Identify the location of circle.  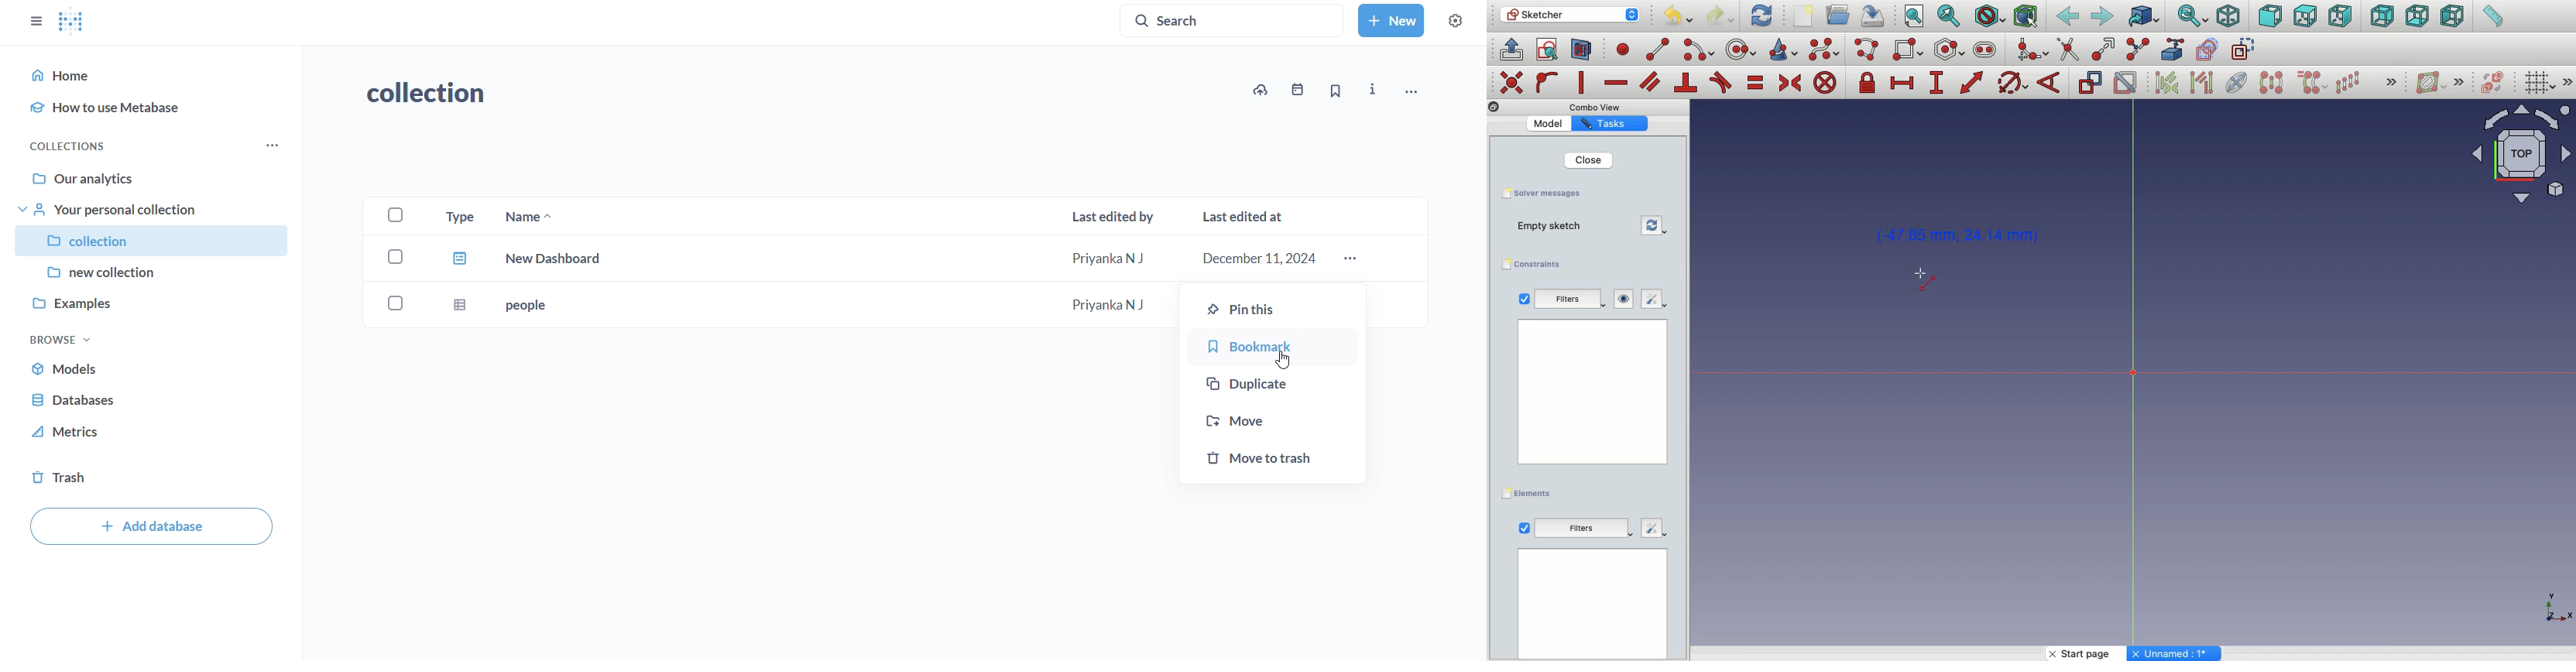
(1742, 49).